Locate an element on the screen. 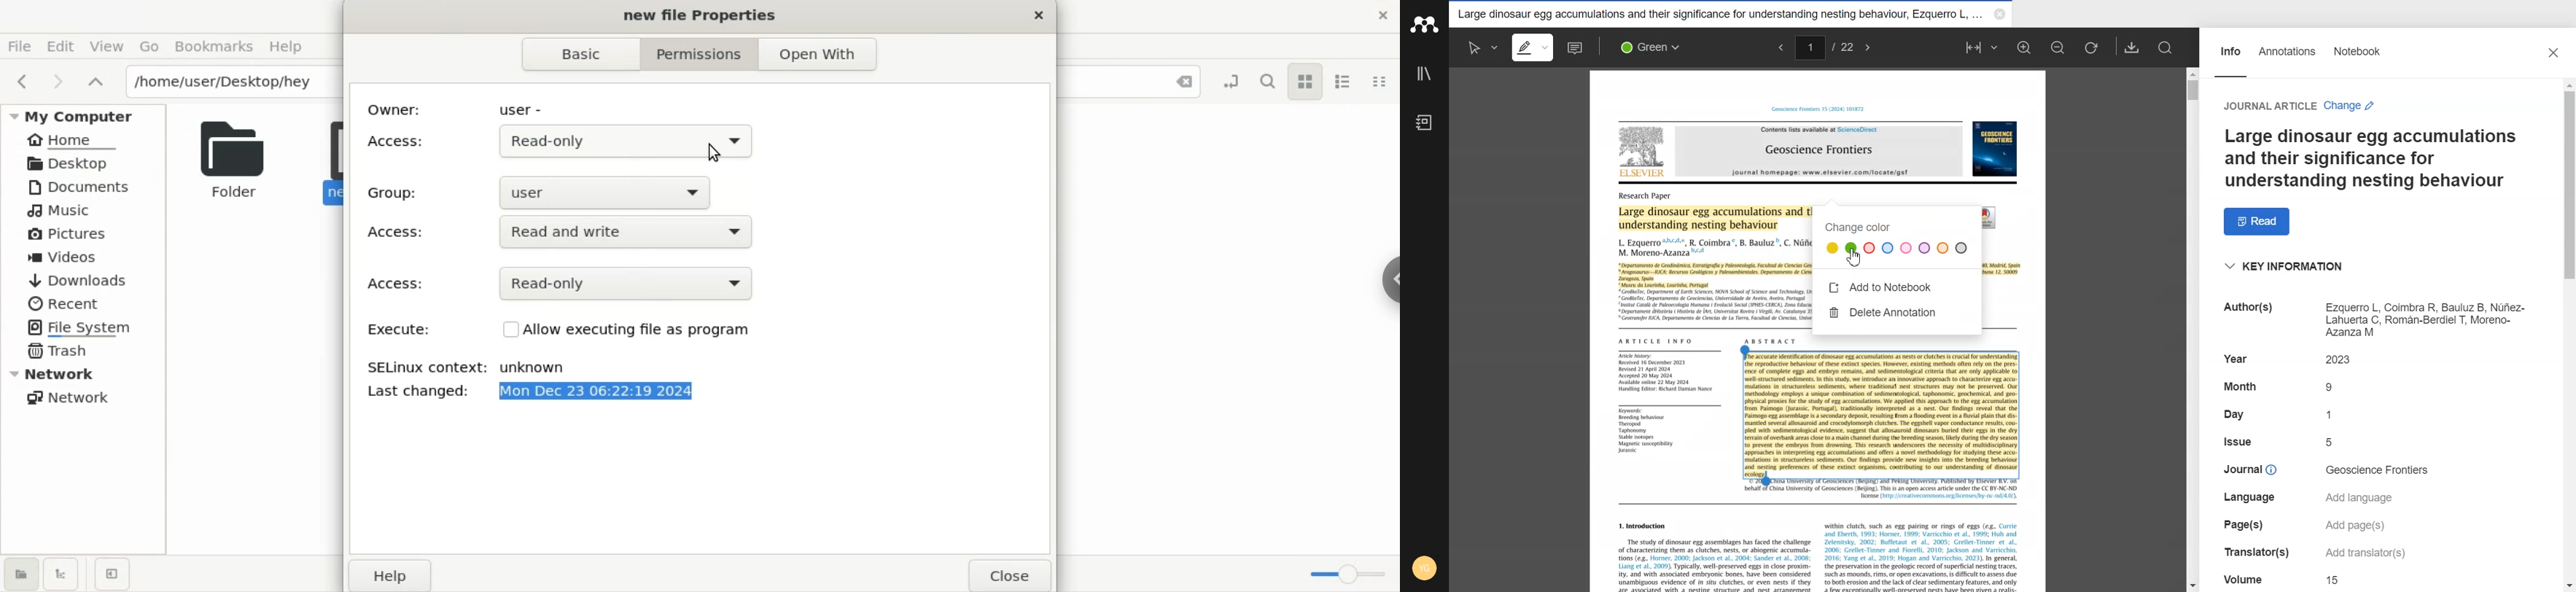 The image size is (2576, 616). text is located at coordinates (2240, 385).